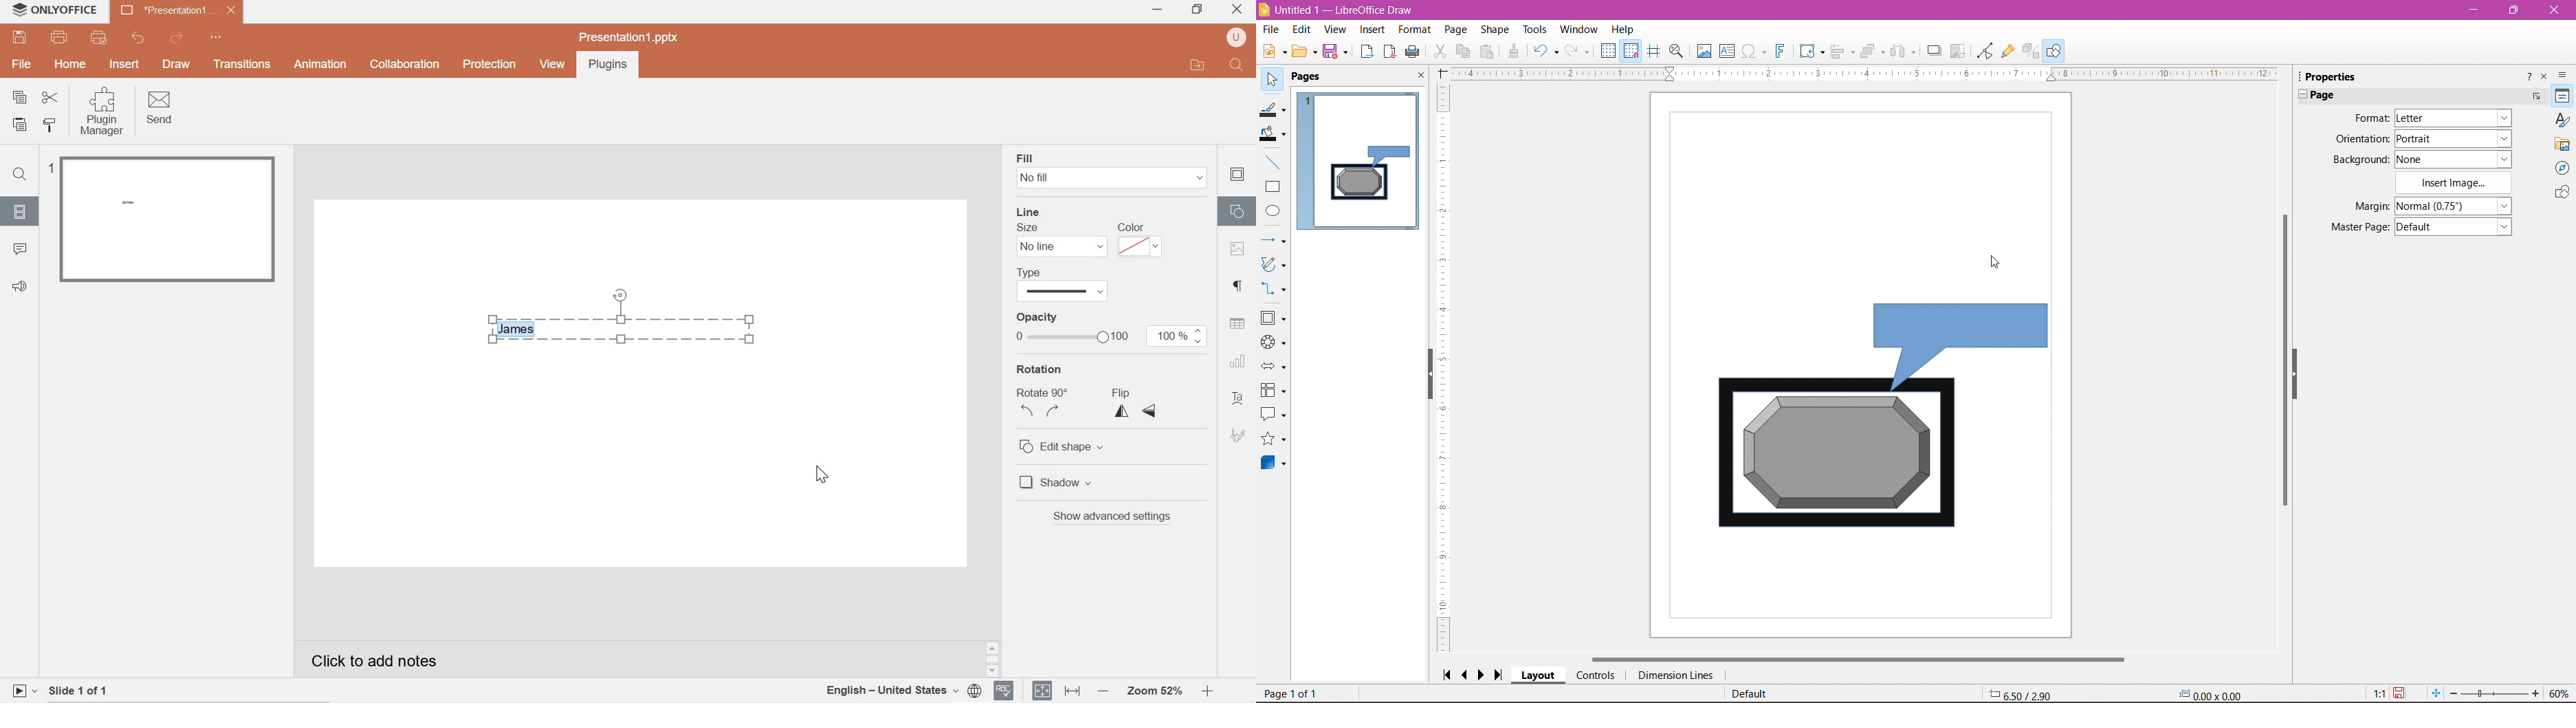 This screenshot has height=728, width=2576. I want to click on Align Objects, so click(1842, 53).